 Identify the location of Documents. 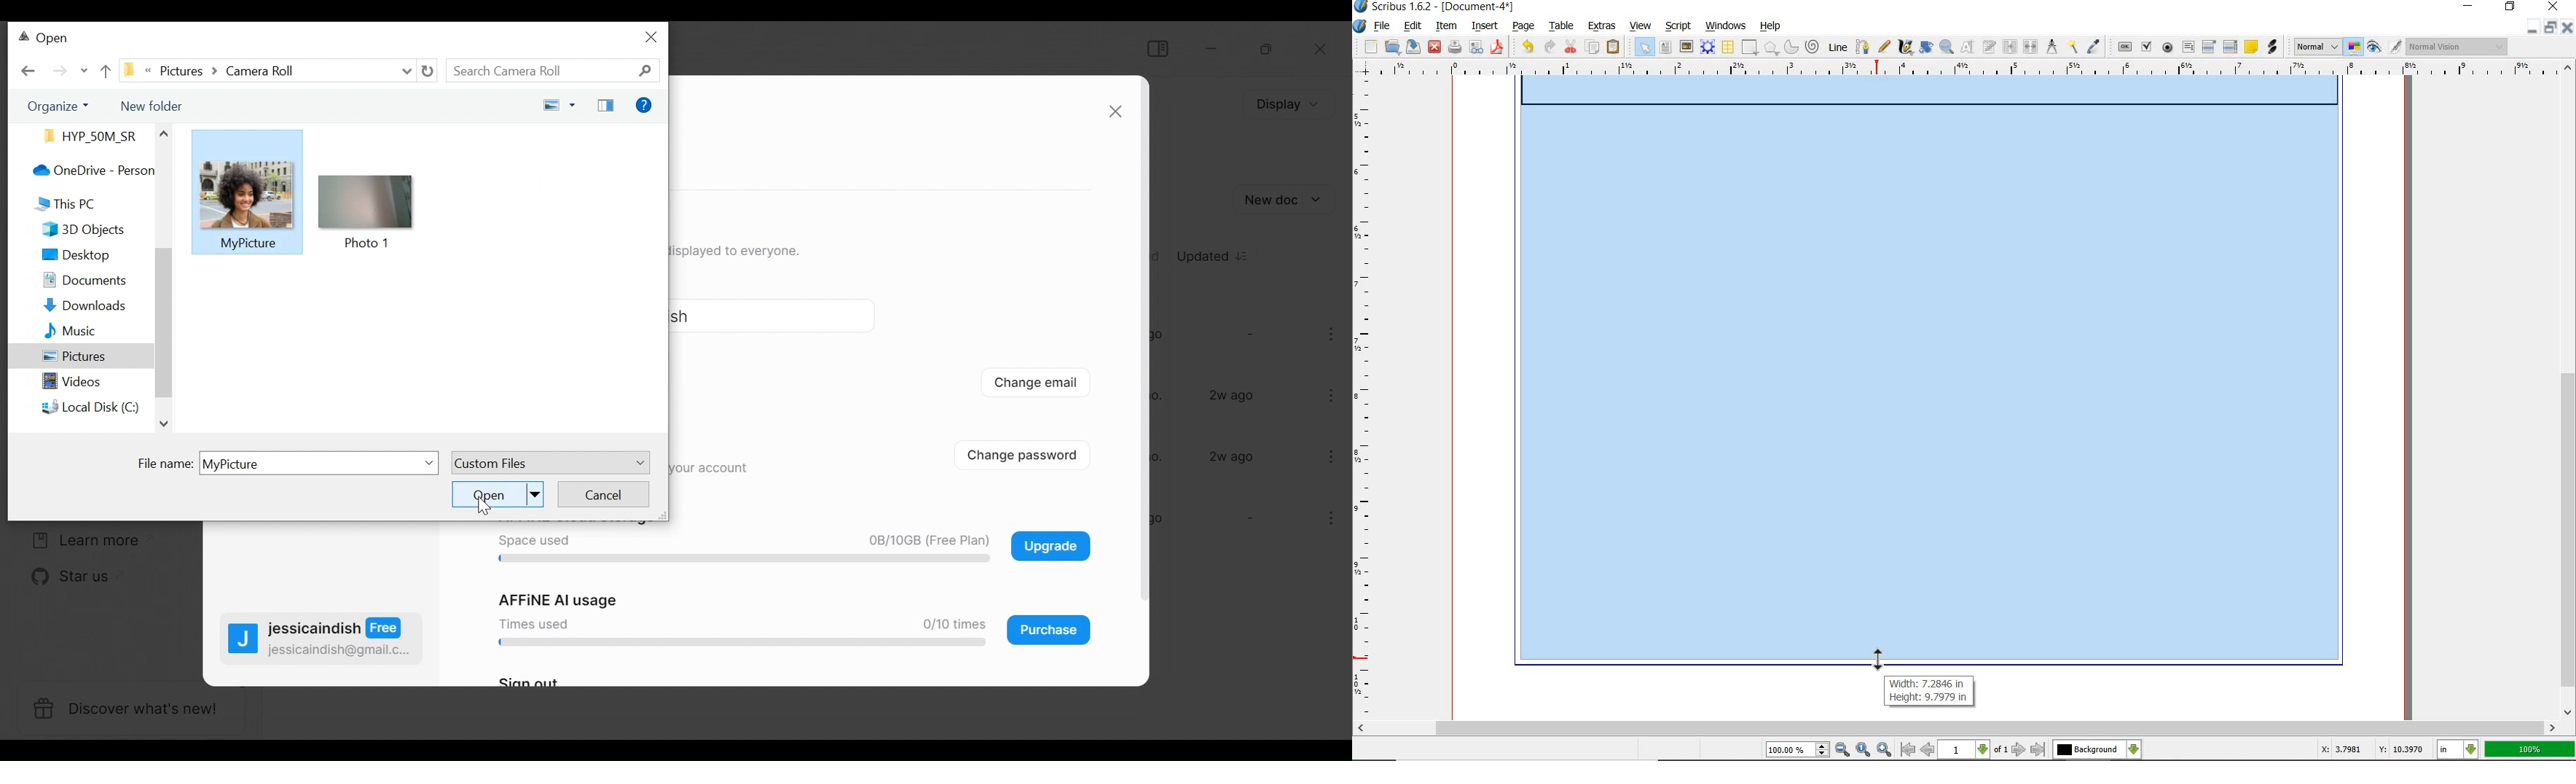
(73, 282).